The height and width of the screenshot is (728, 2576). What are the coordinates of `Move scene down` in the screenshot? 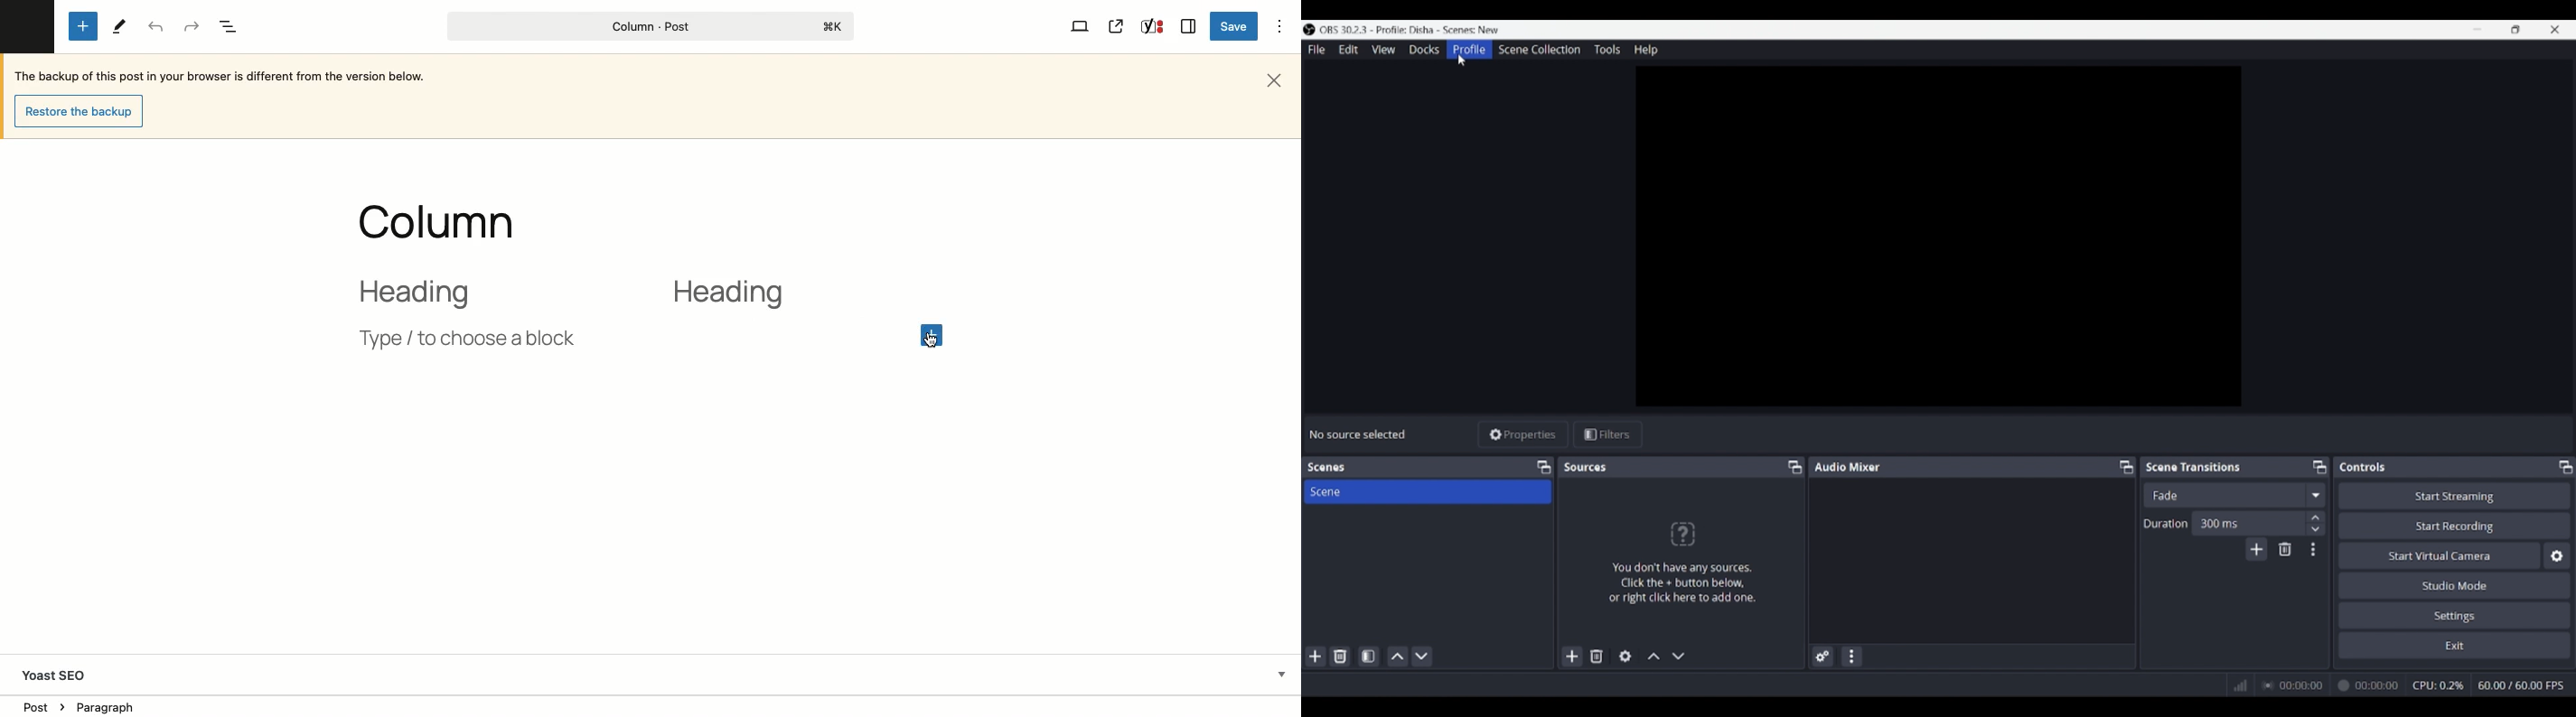 It's located at (1421, 657).